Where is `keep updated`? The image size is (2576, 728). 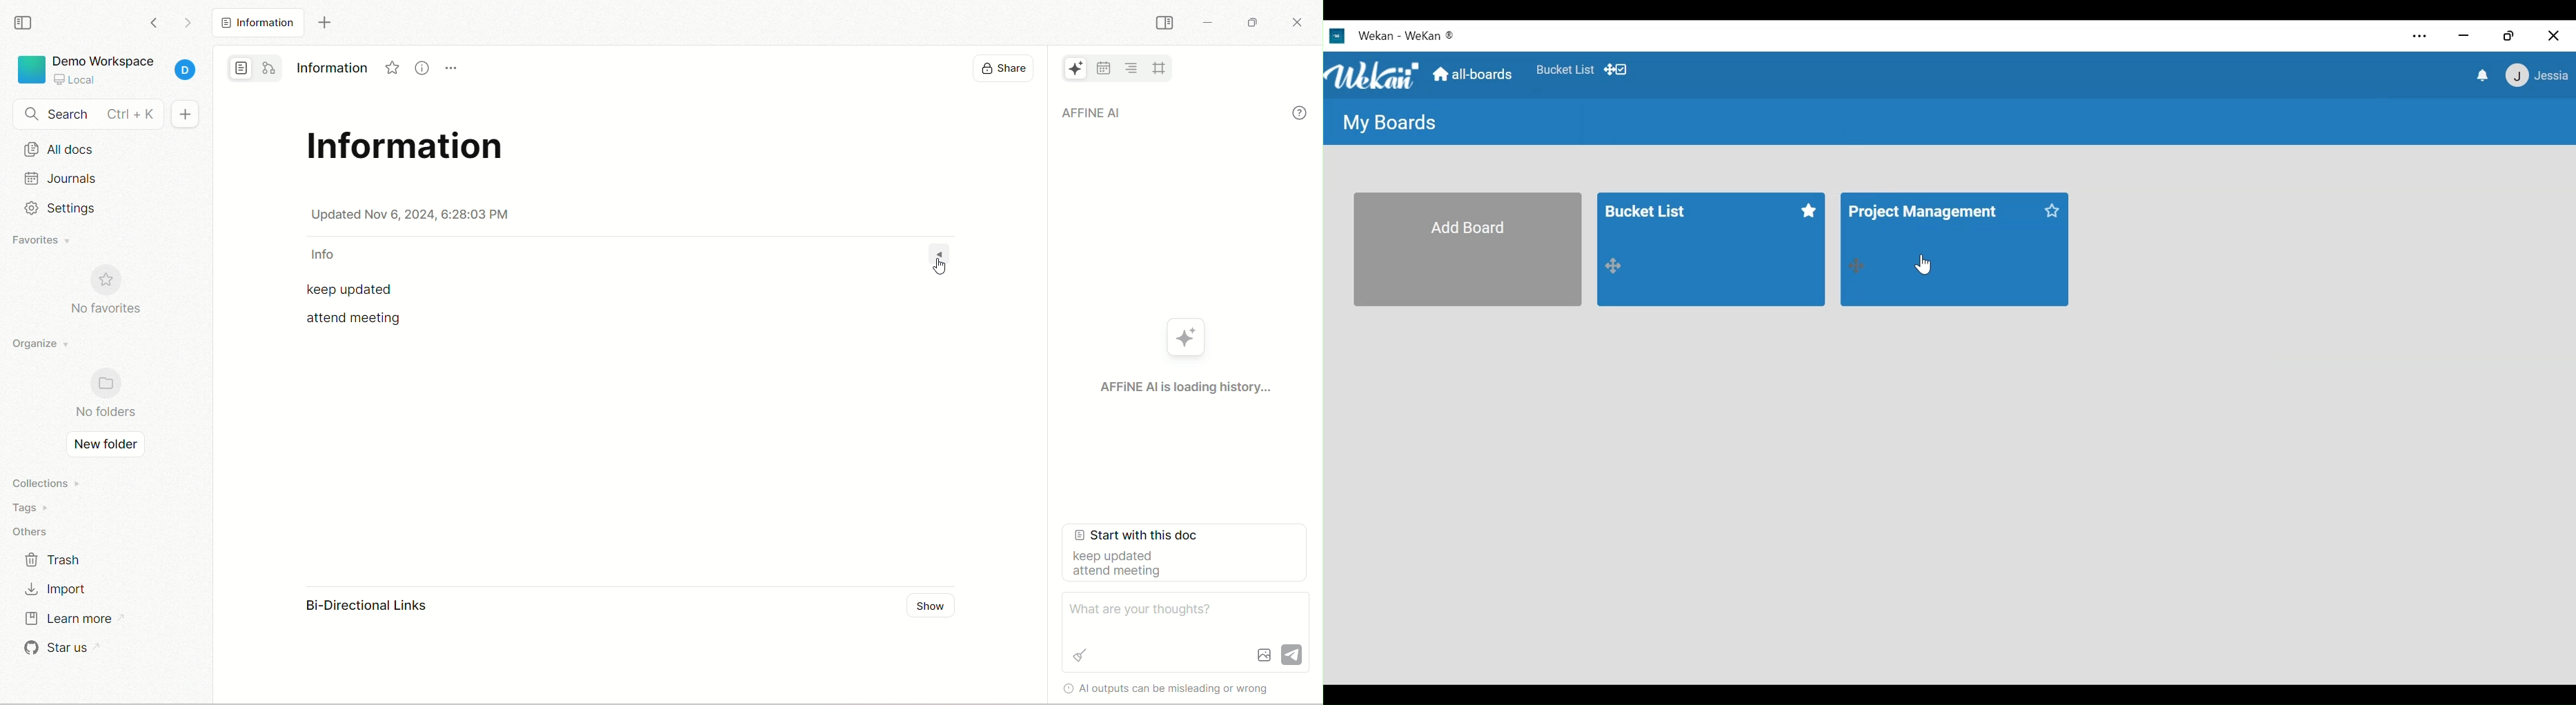 keep updated is located at coordinates (344, 290).